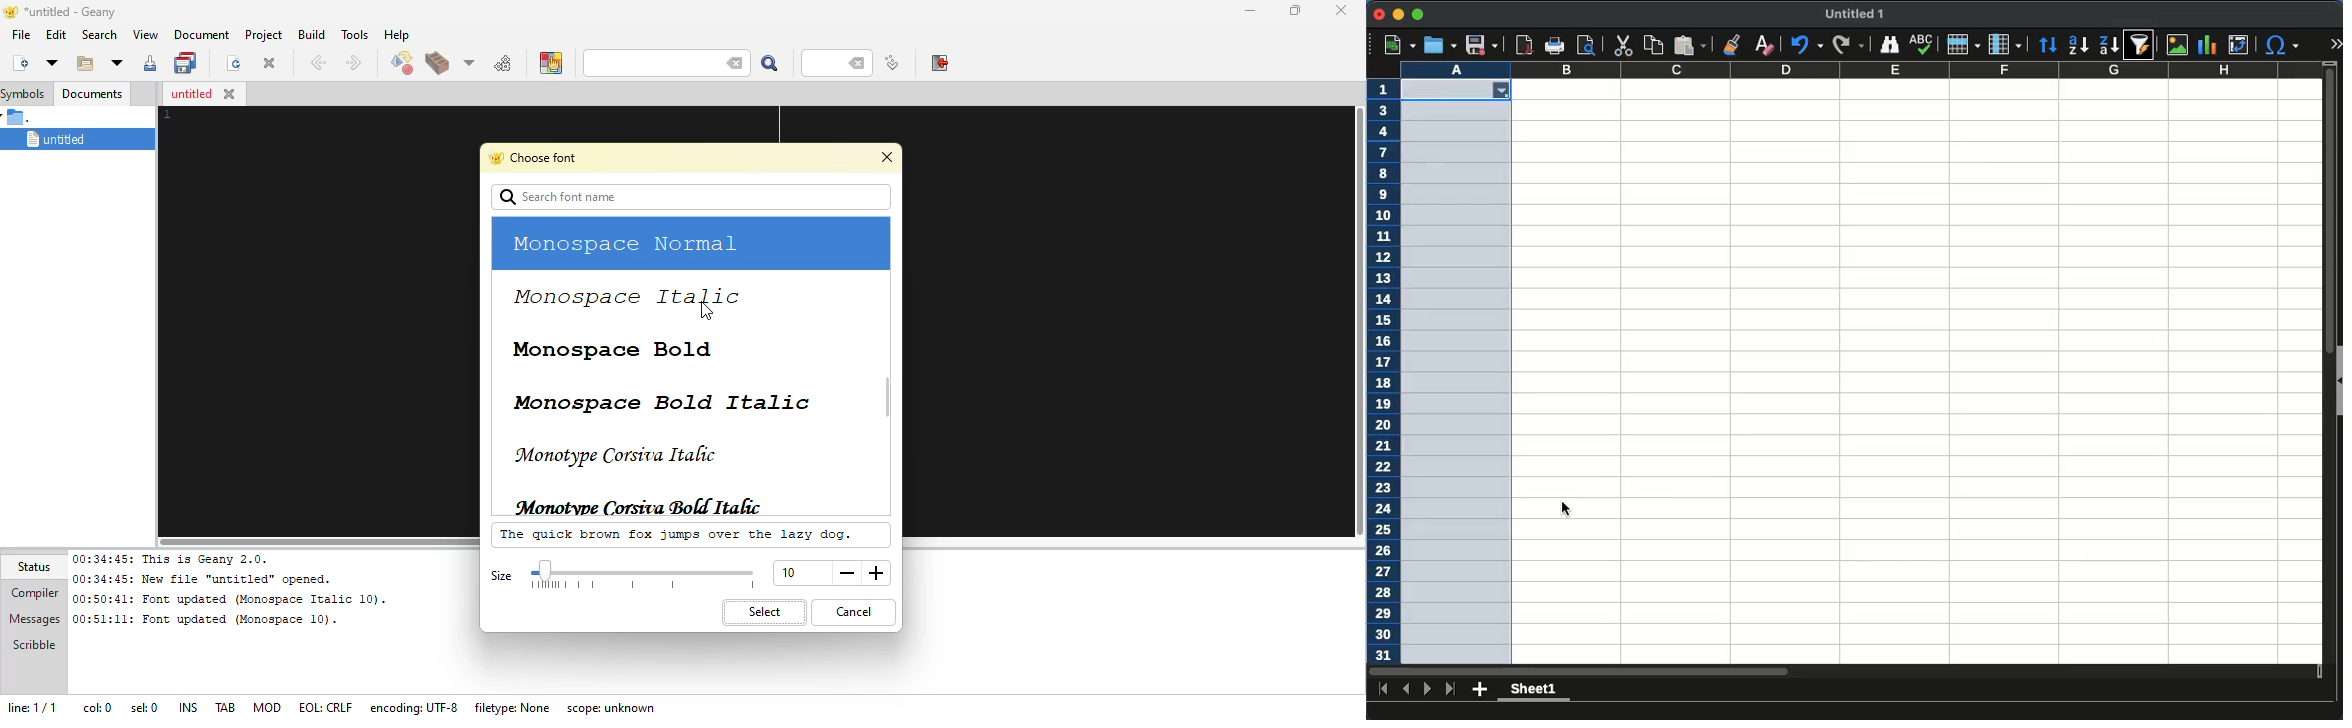  What do you see at coordinates (938, 63) in the screenshot?
I see `exit` at bounding box center [938, 63].